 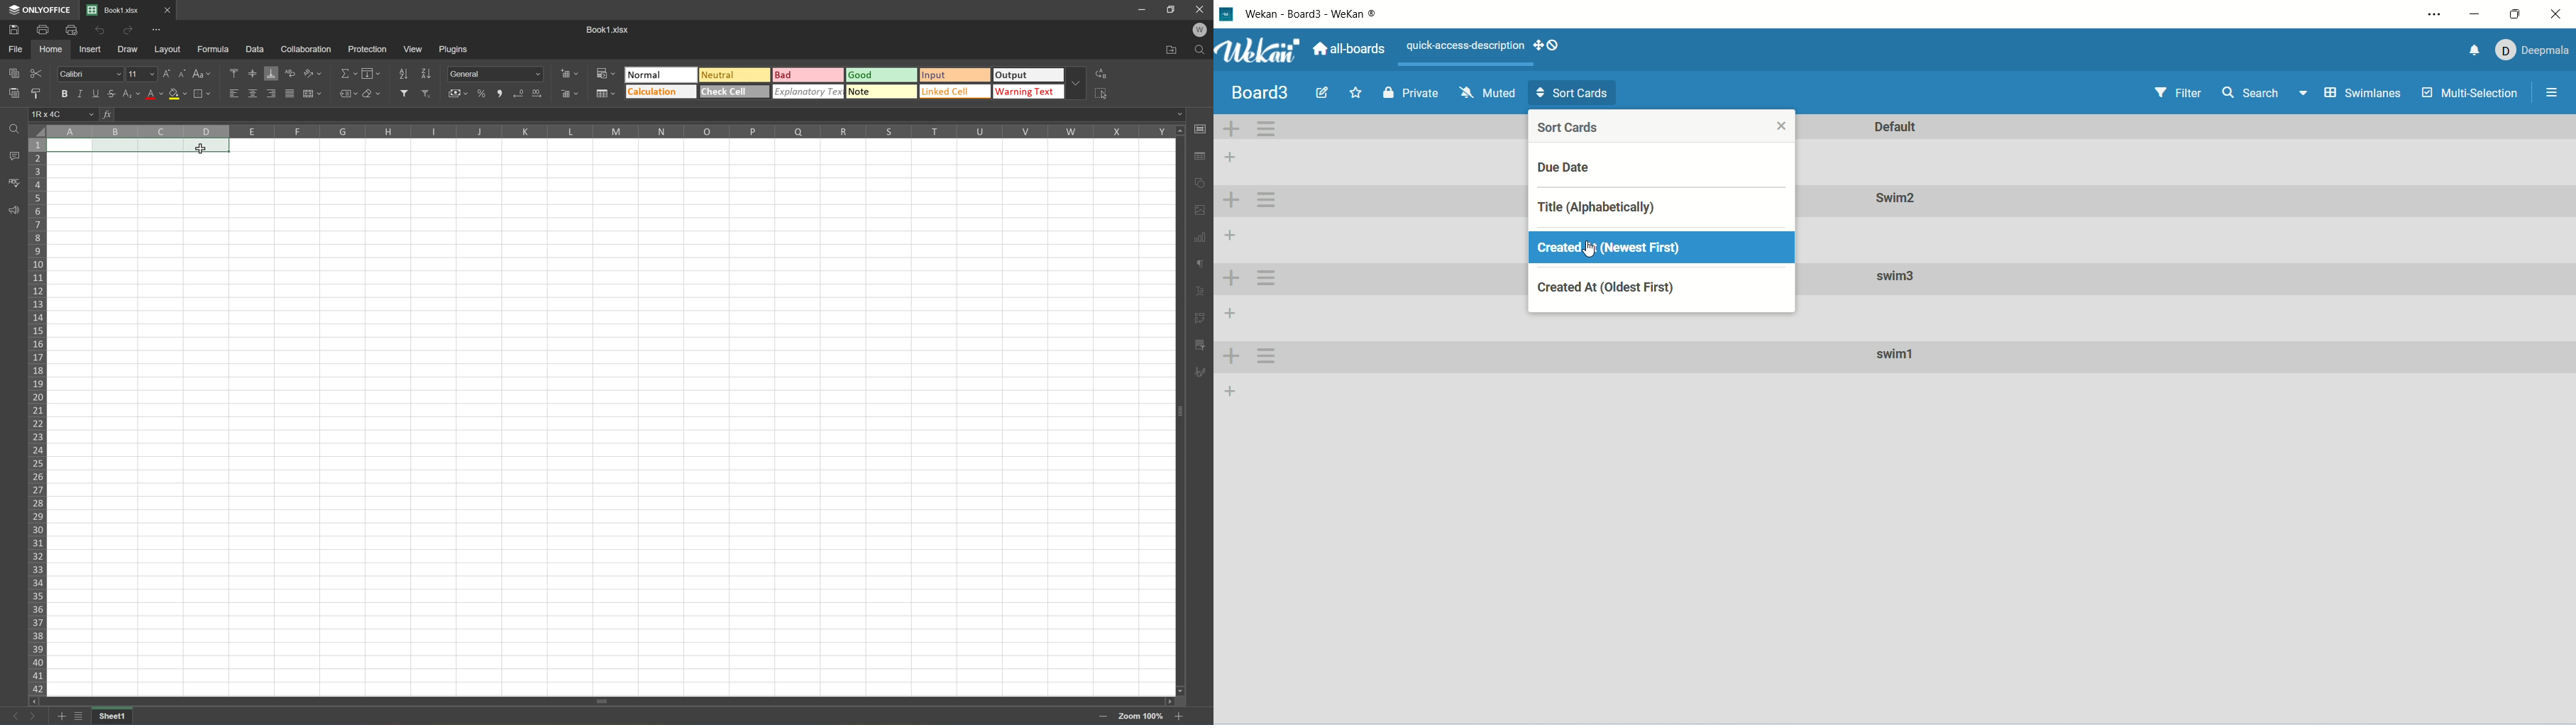 What do you see at coordinates (1182, 691) in the screenshot?
I see `Scroll down` at bounding box center [1182, 691].